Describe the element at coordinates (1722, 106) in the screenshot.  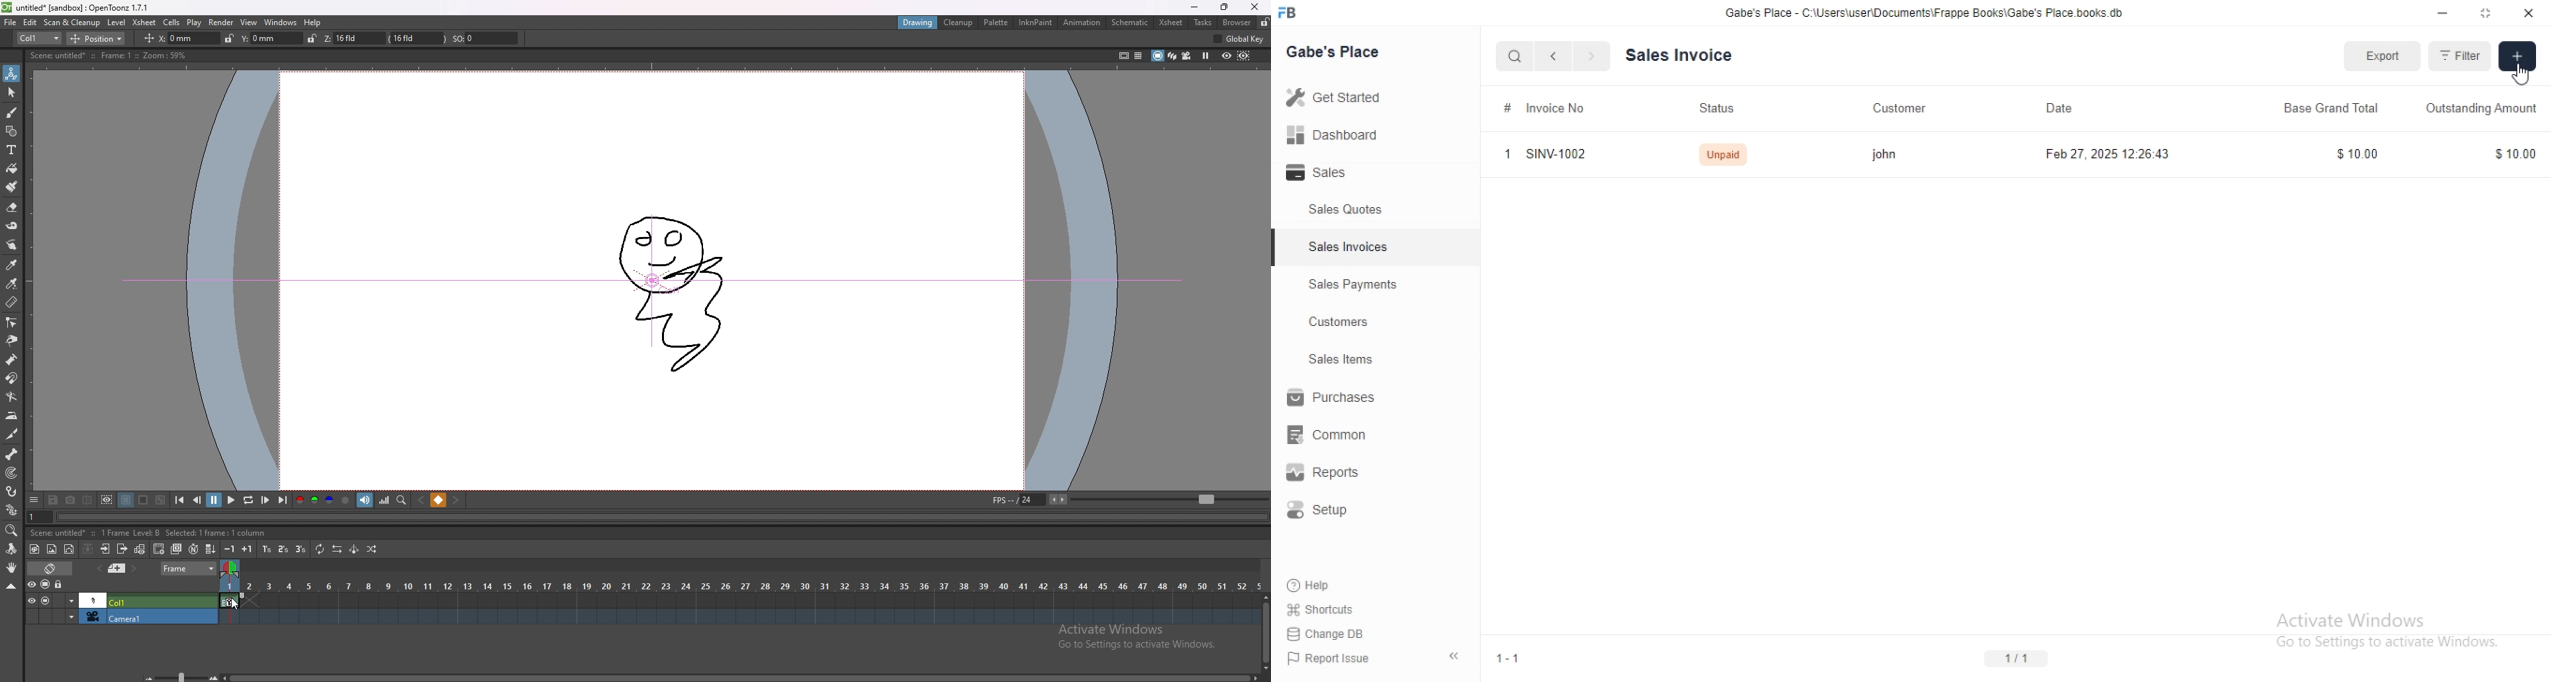
I see `Status` at that location.